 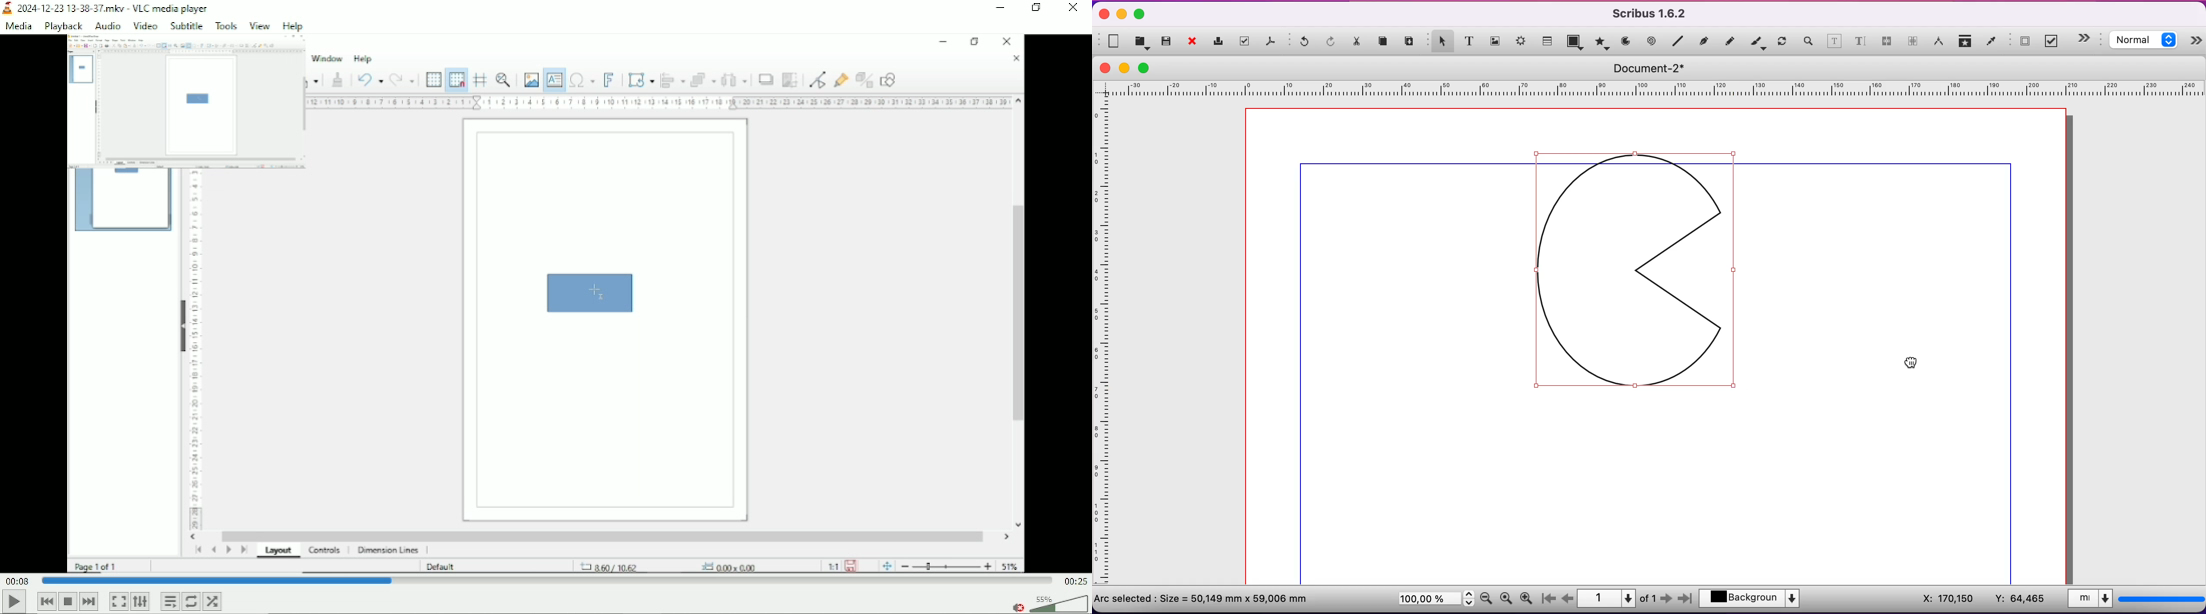 What do you see at coordinates (2197, 42) in the screenshot?
I see `hide/show panel` at bounding box center [2197, 42].